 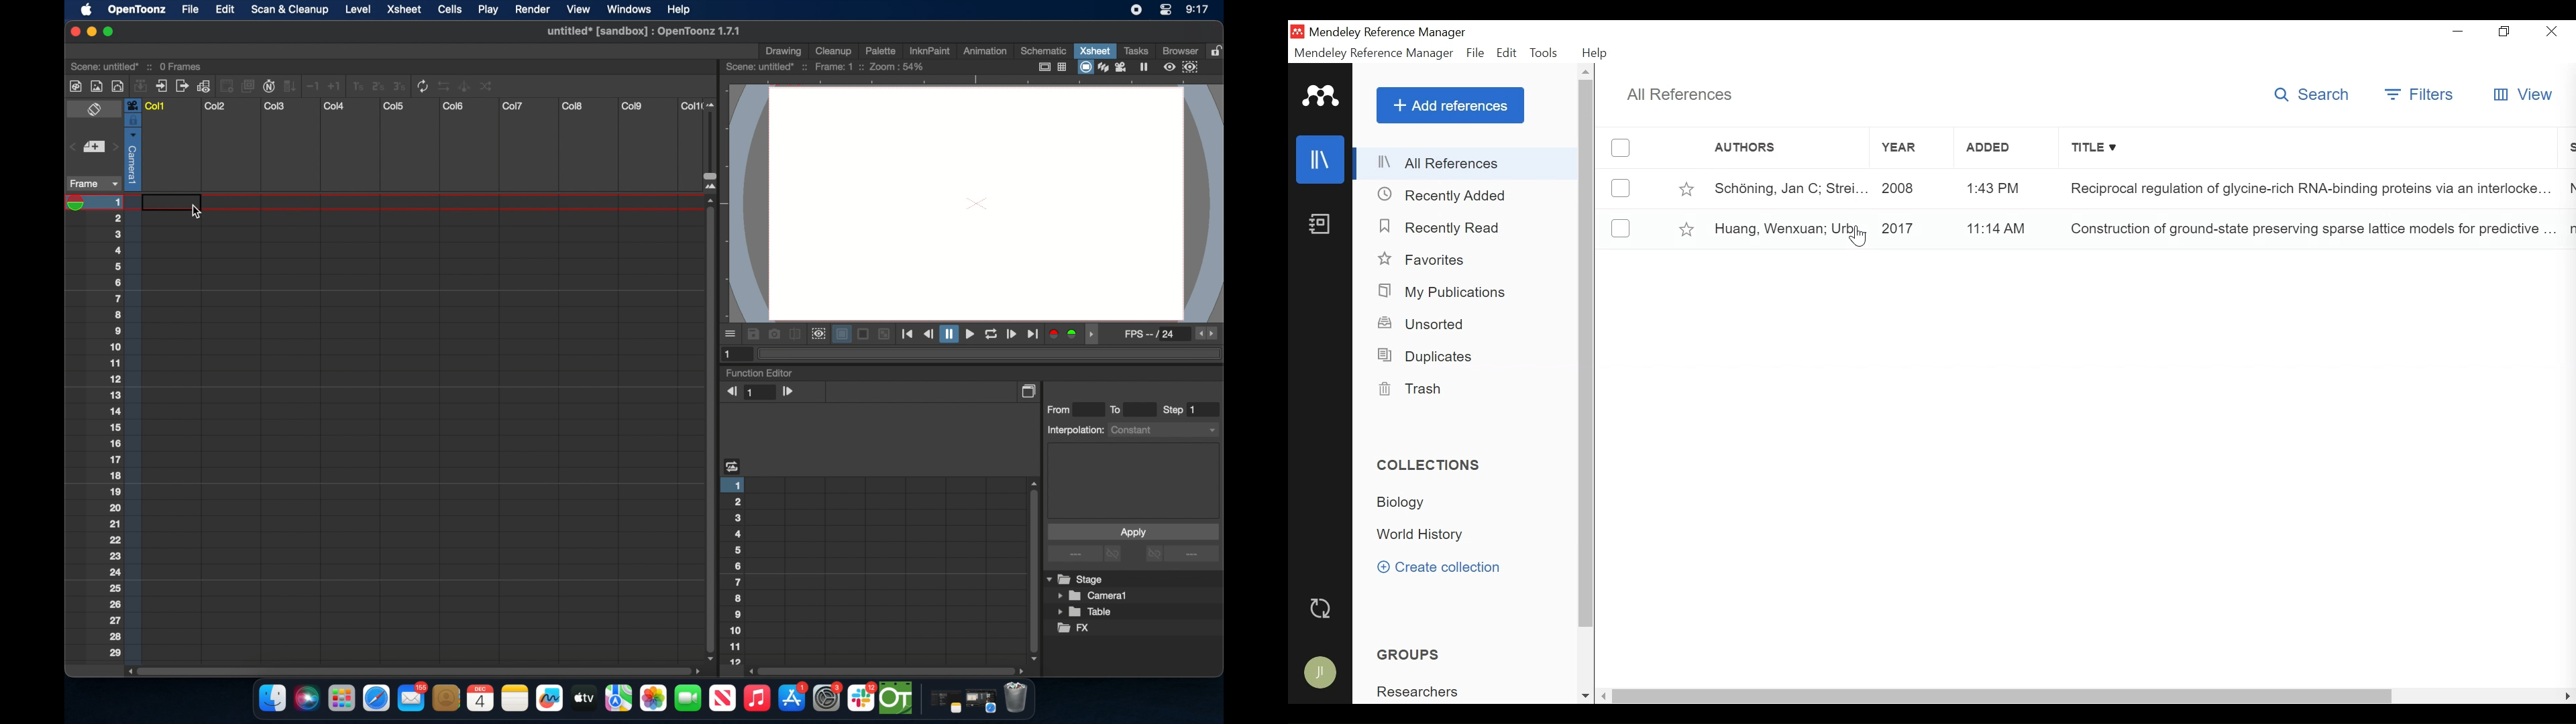 What do you see at coordinates (1587, 354) in the screenshot?
I see `Vertical Scroll bar` at bounding box center [1587, 354].